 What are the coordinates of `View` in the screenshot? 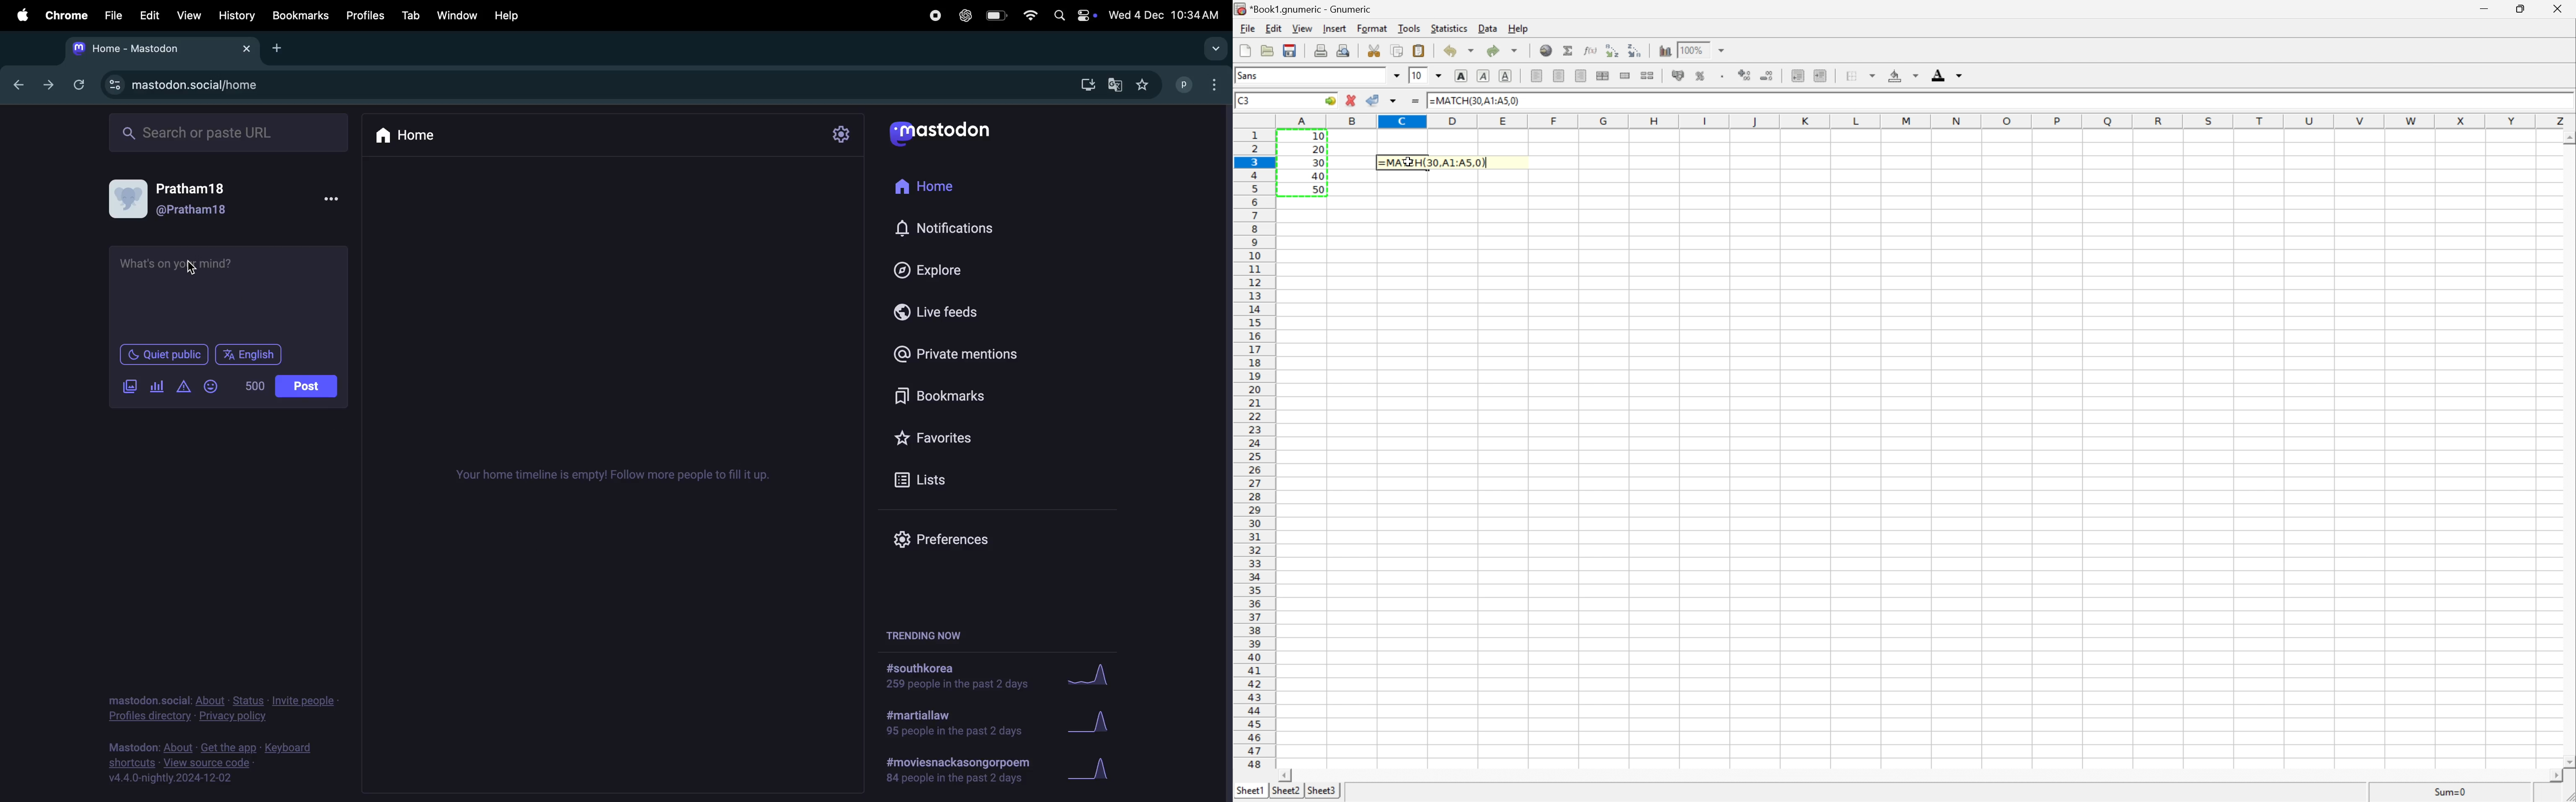 It's located at (188, 14).